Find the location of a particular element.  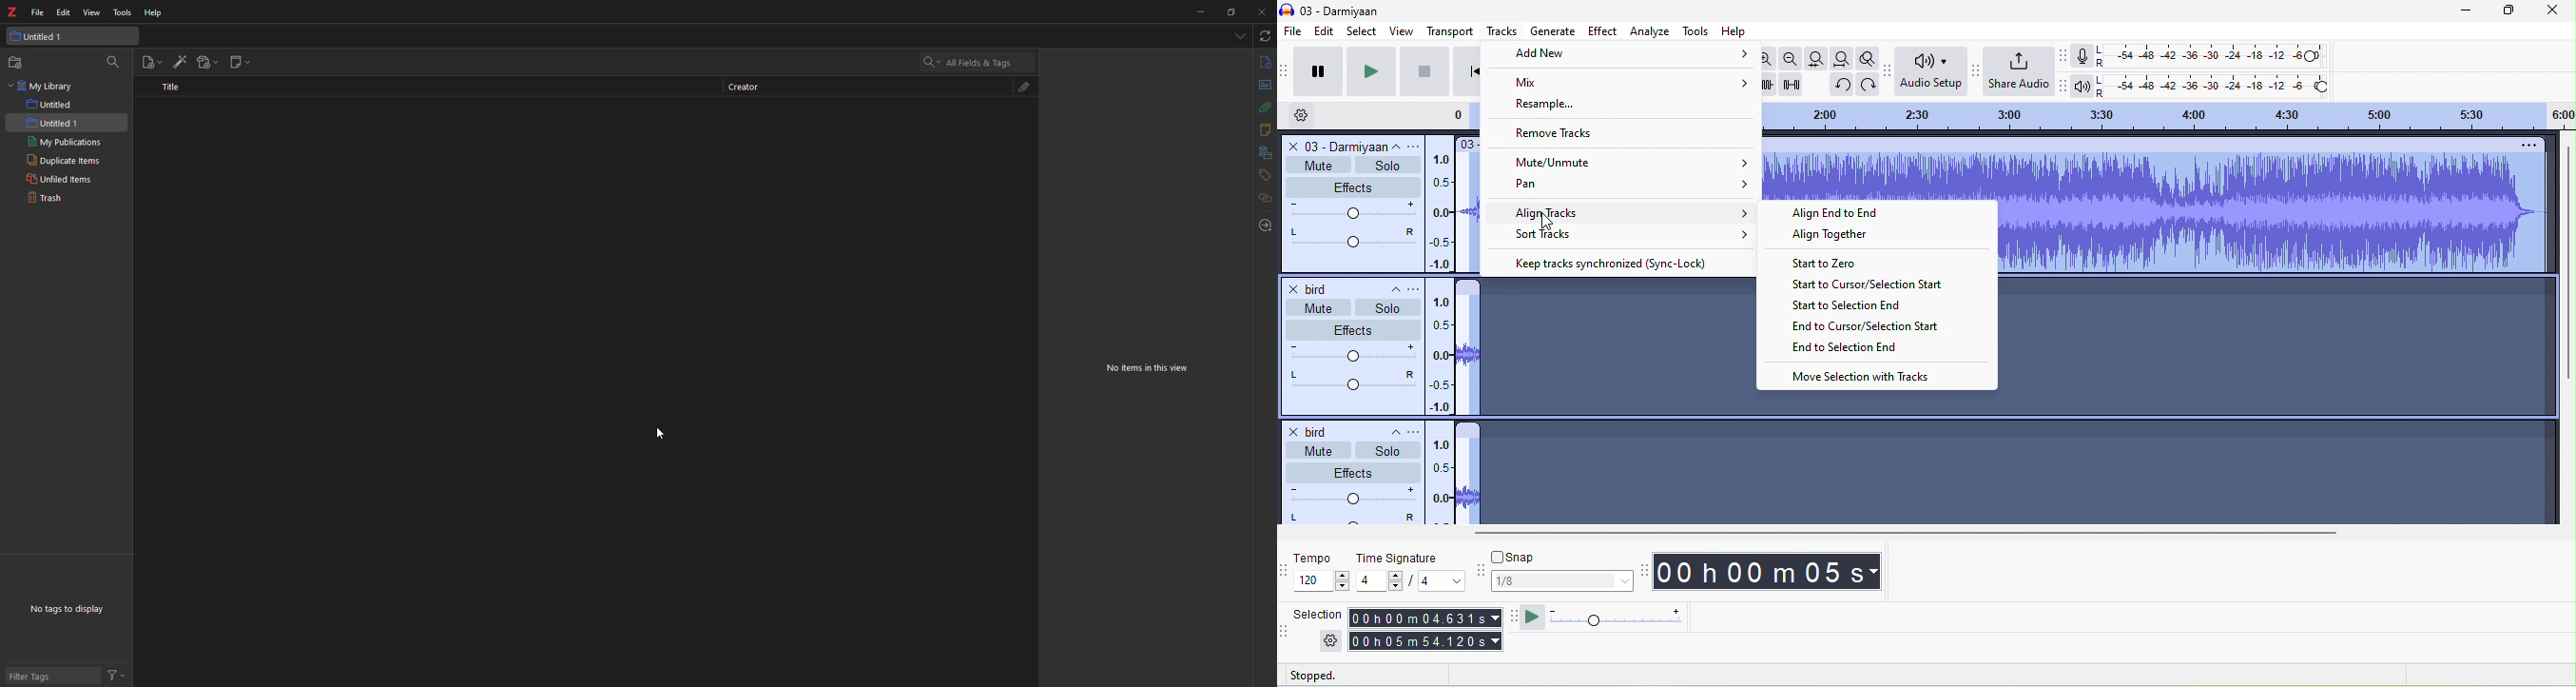

open menu is located at coordinates (1419, 287).